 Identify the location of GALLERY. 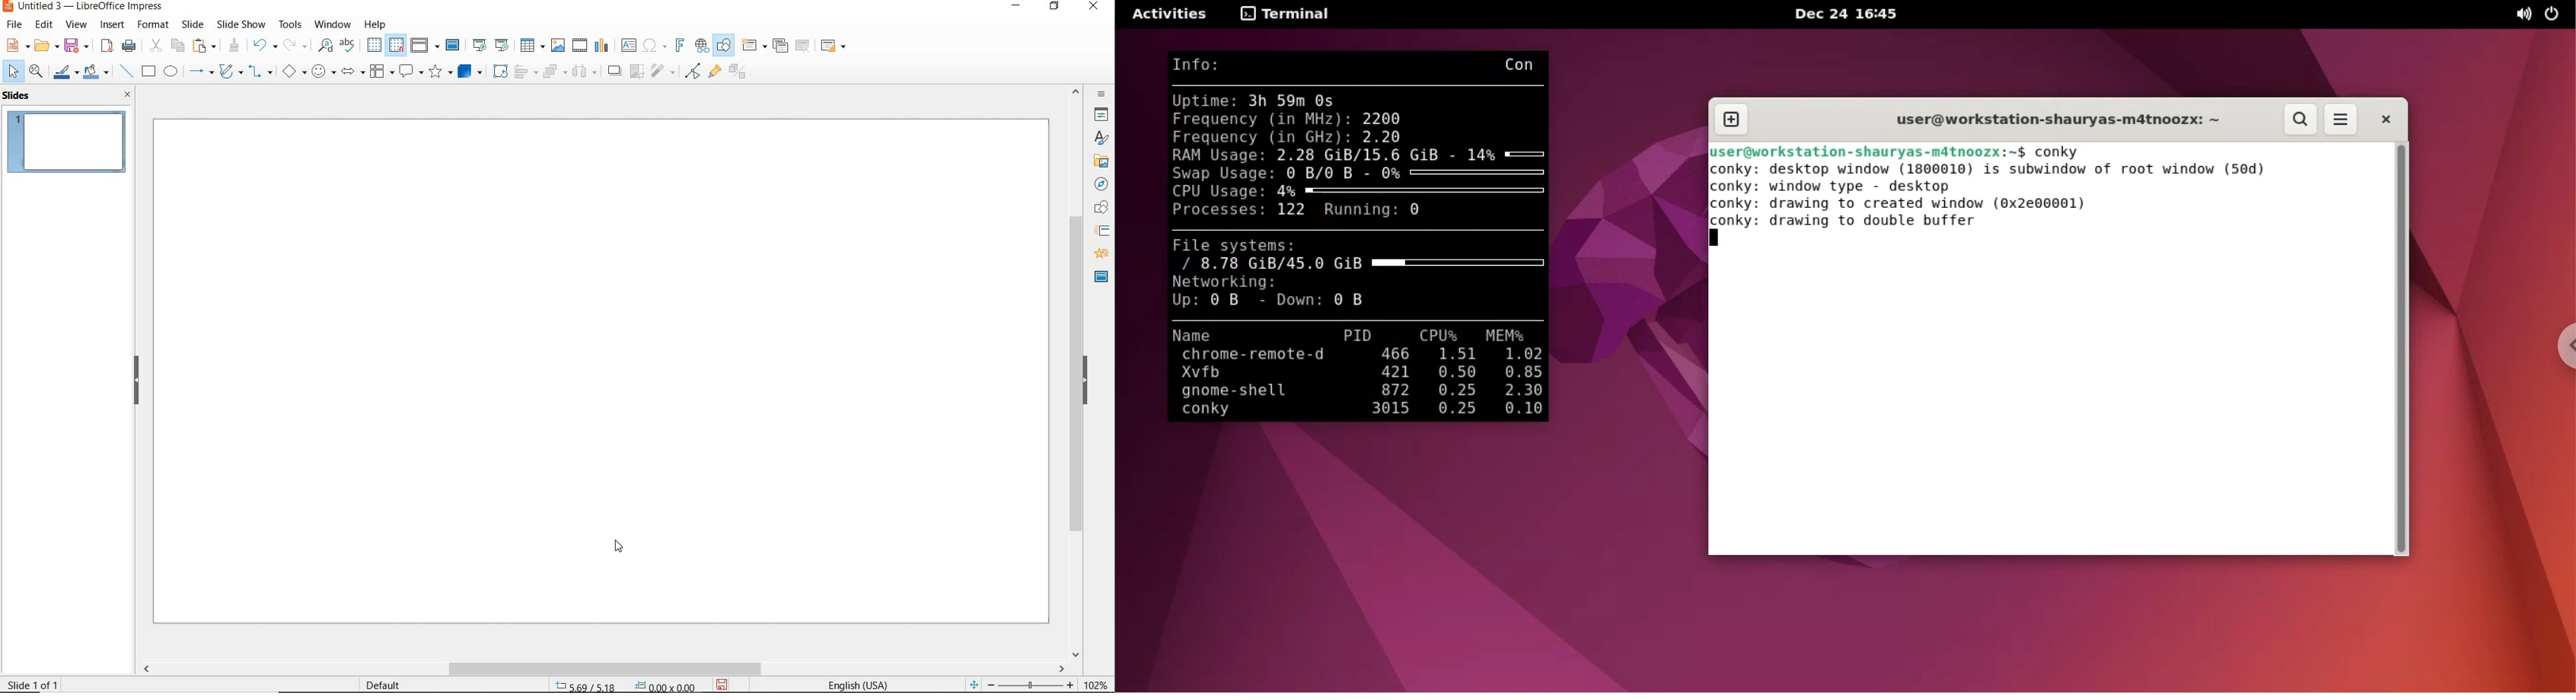
(1101, 161).